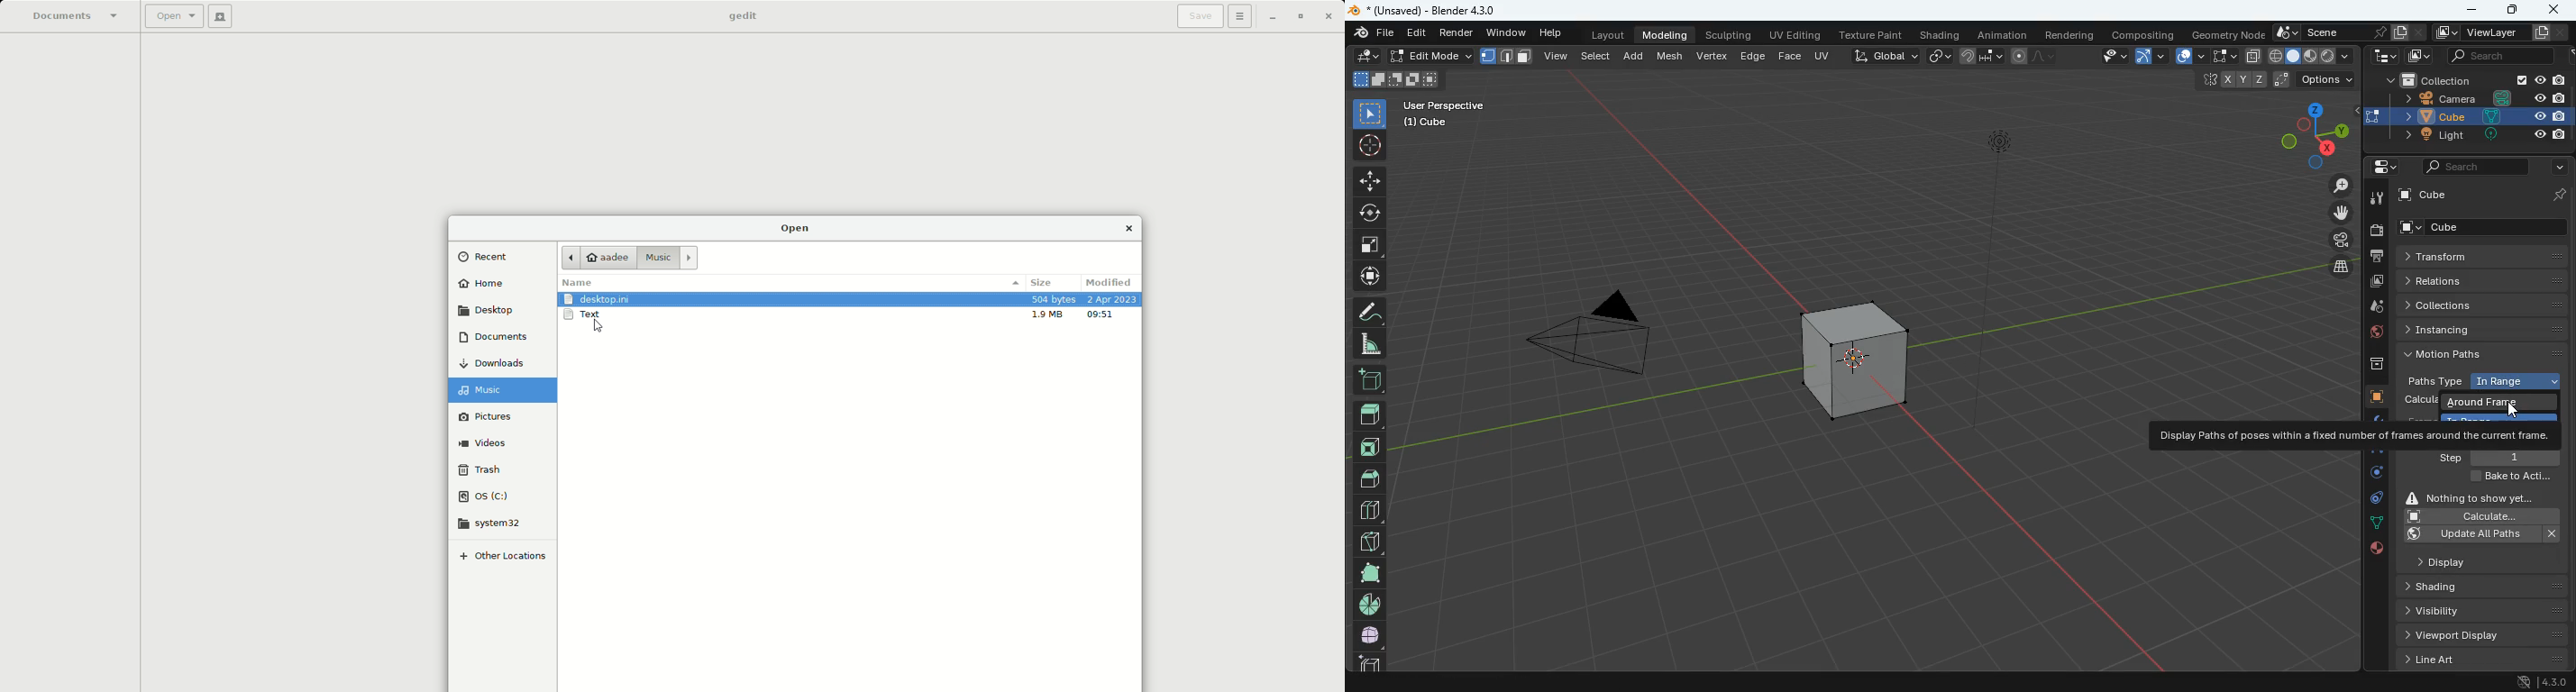  I want to click on Viewexport Display, so click(2475, 634).